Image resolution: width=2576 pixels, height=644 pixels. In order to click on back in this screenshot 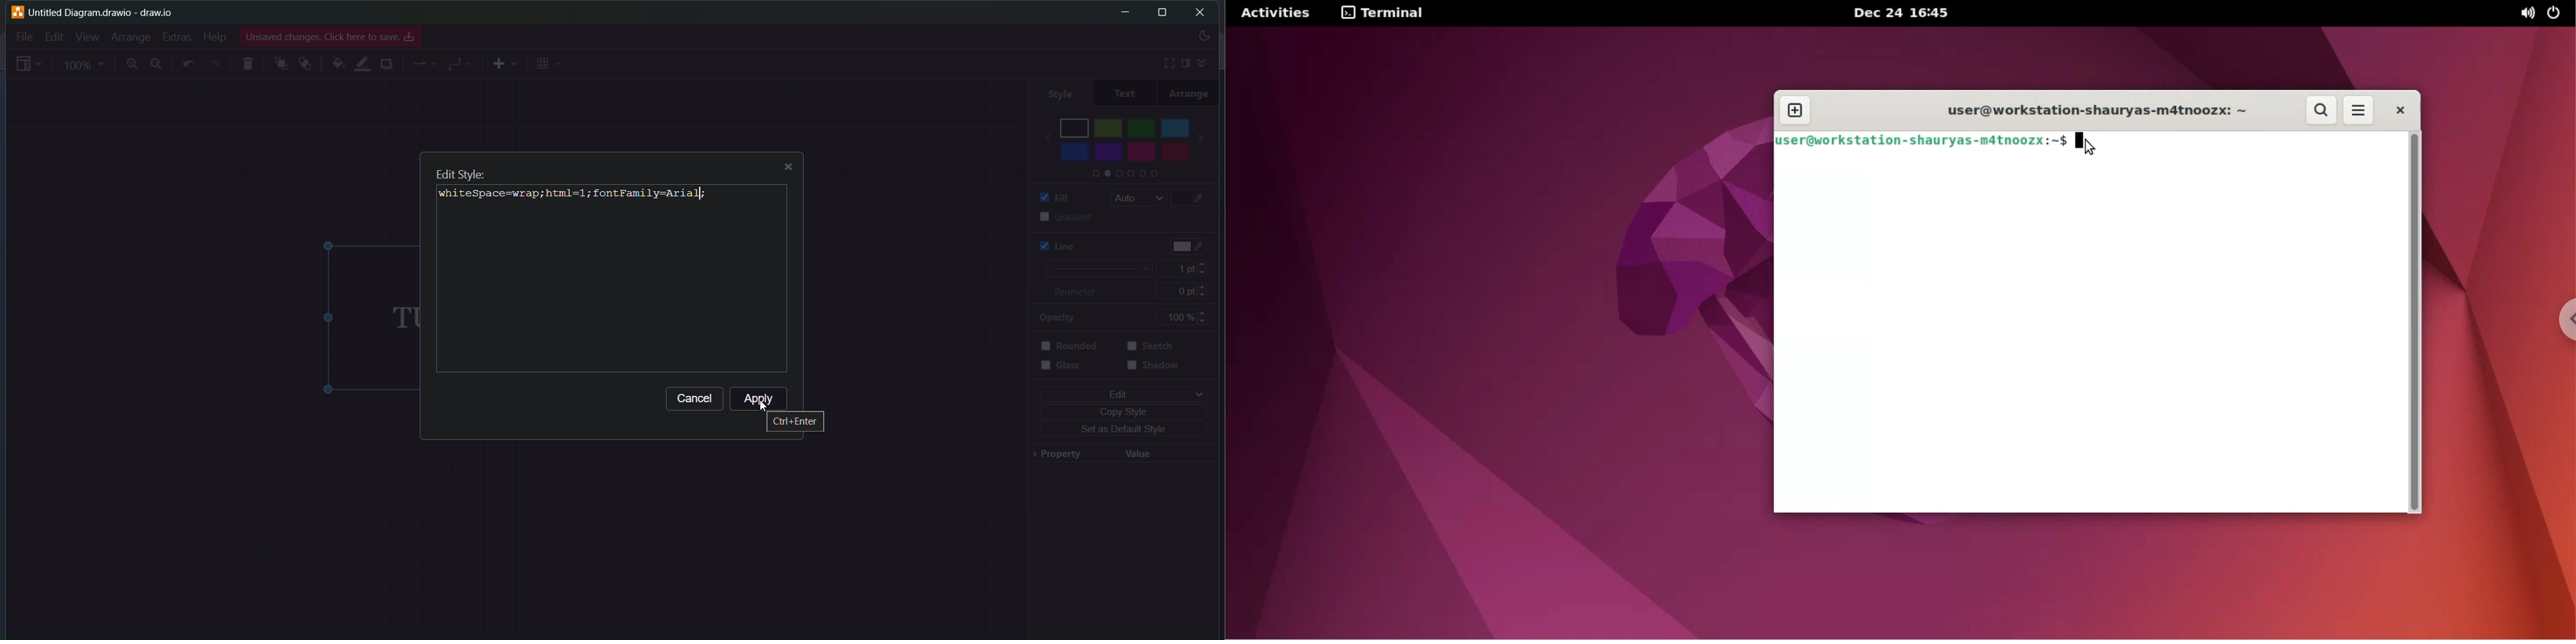, I will do `click(1041, 135)`.